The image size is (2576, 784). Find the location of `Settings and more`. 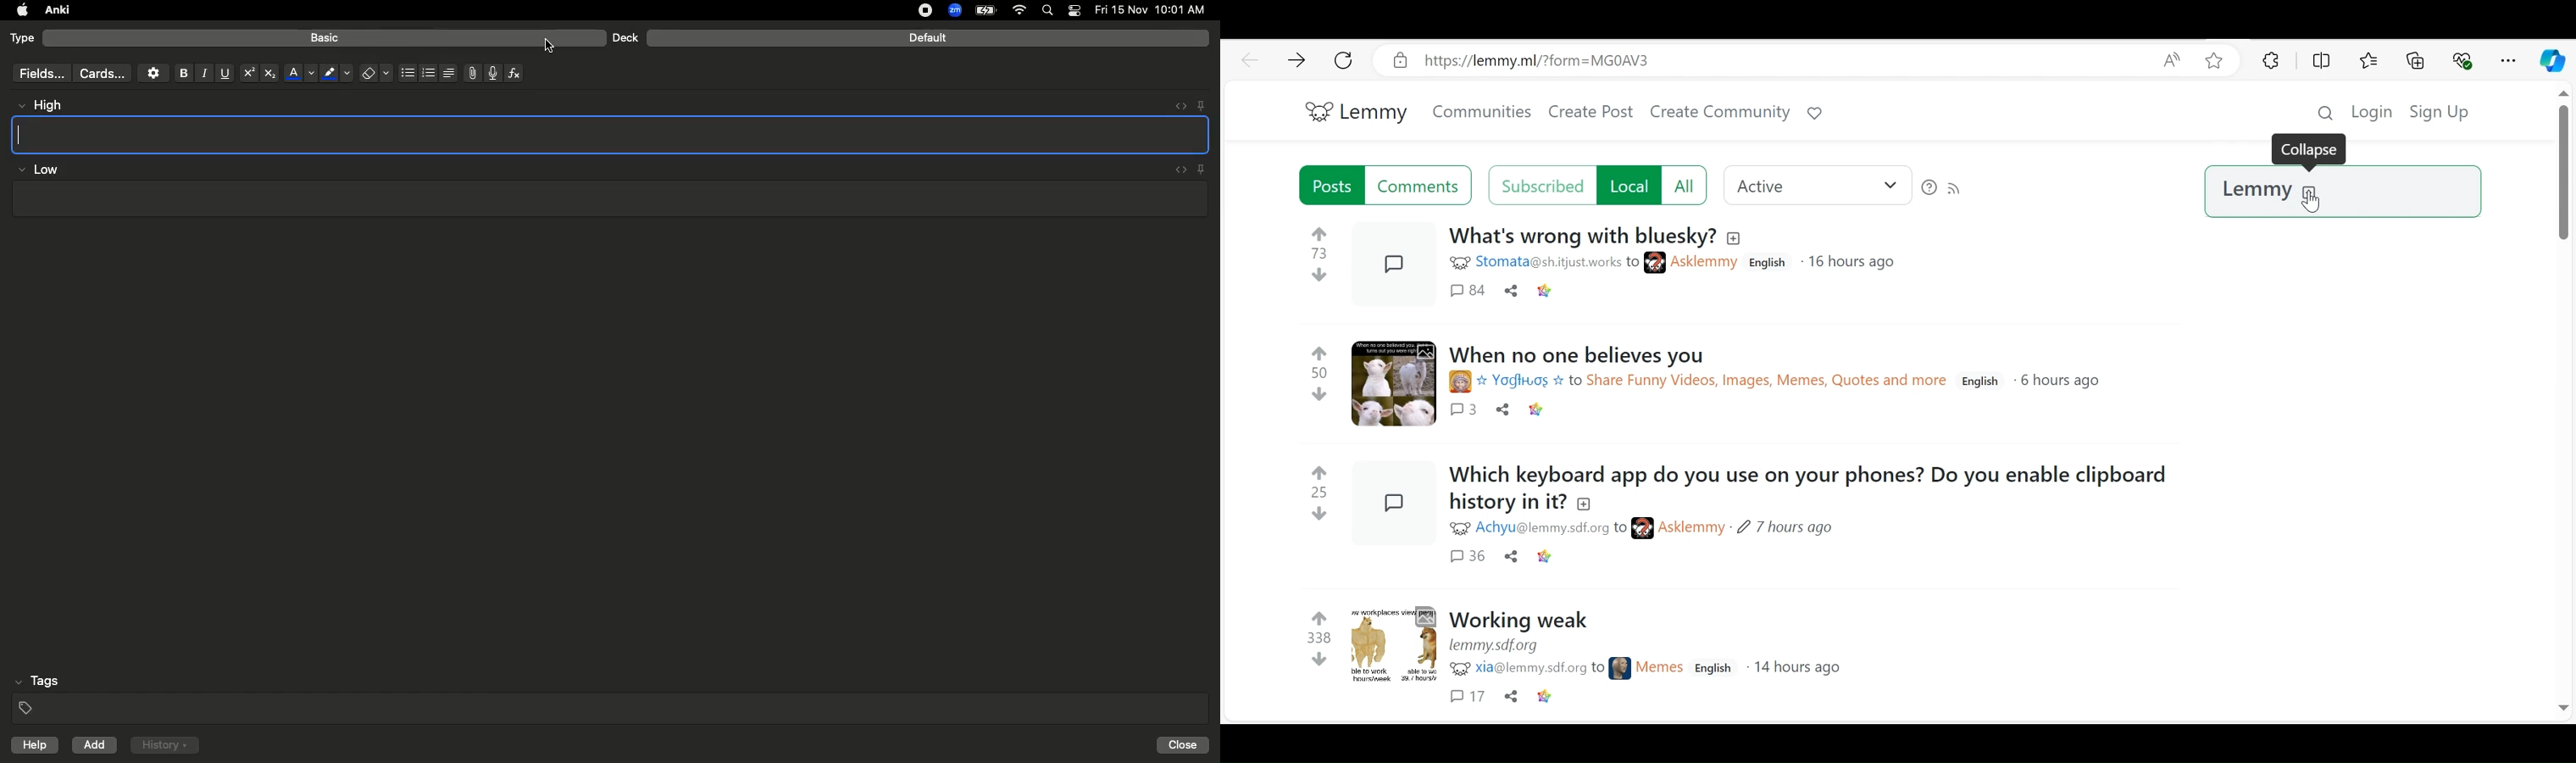

Settings and more is located at coordinates (2510, 60).